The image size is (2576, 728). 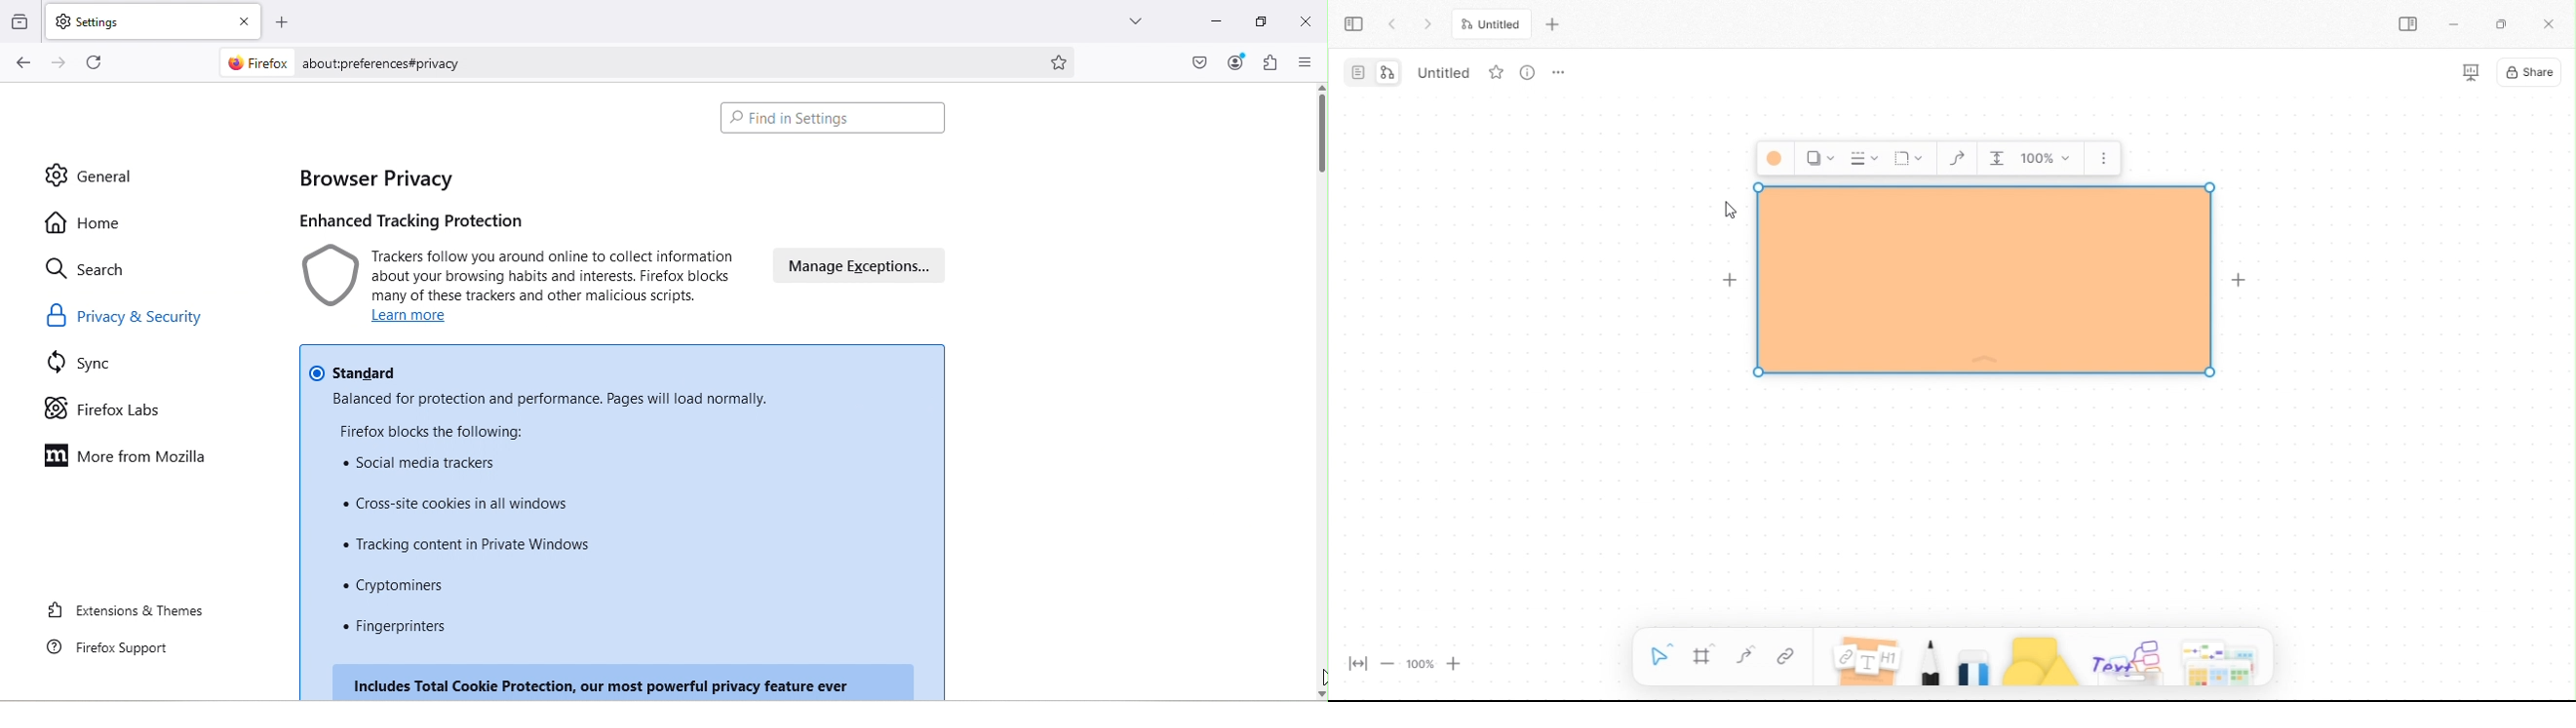 I want to click on miinimize, so click(x=2457, y=24).